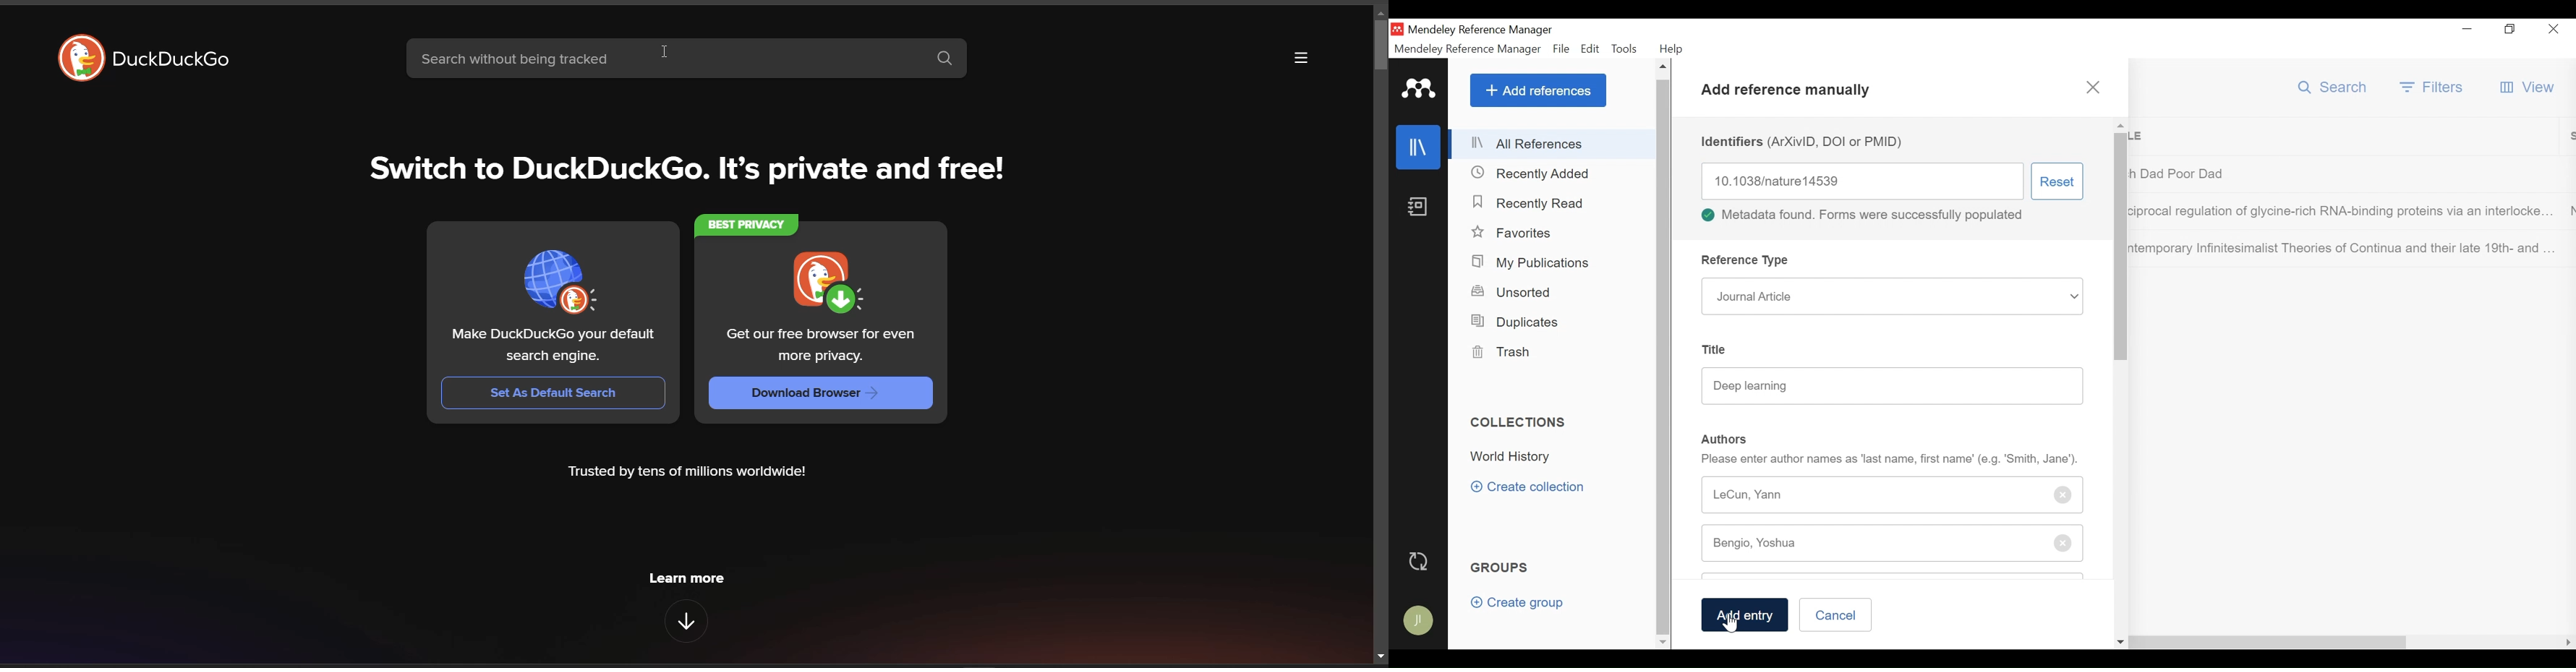  What do you see at coordinates (1885, 386) in the screenshot?
I see `Title name box` at bounding box center [1885, 386].